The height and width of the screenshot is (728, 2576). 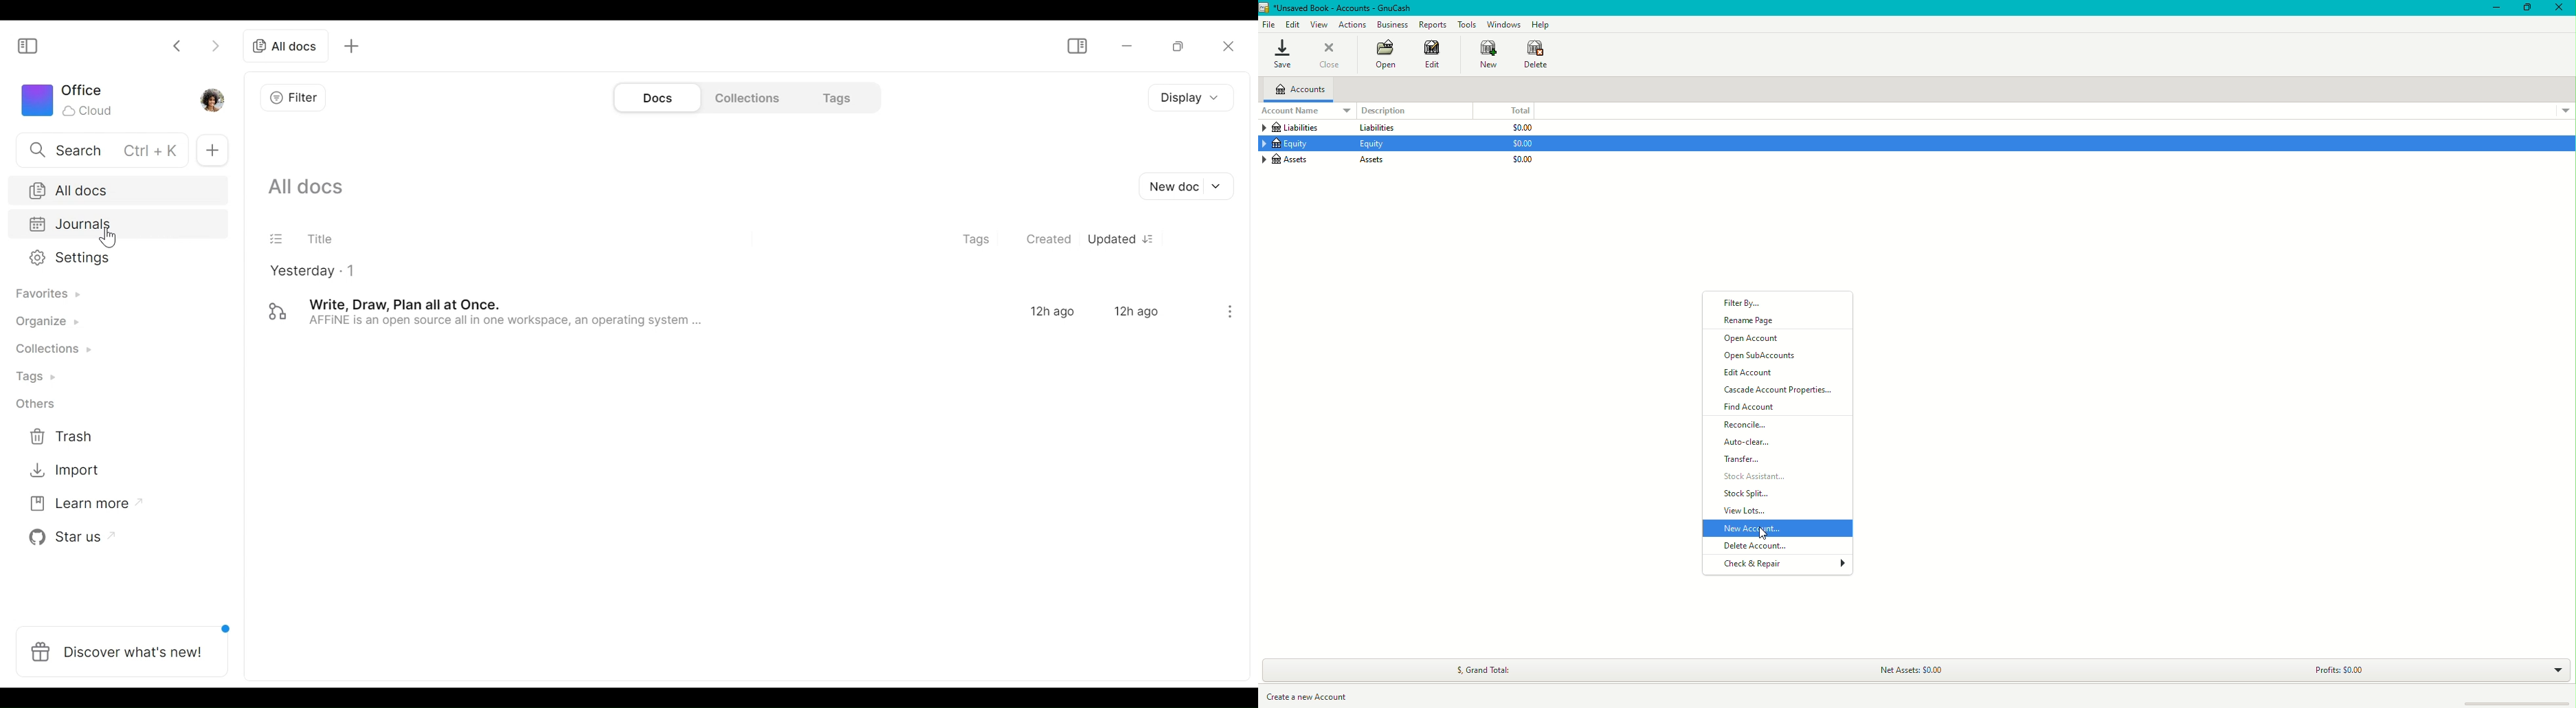 I want to click on Equity, so click(x=1293, y=145).